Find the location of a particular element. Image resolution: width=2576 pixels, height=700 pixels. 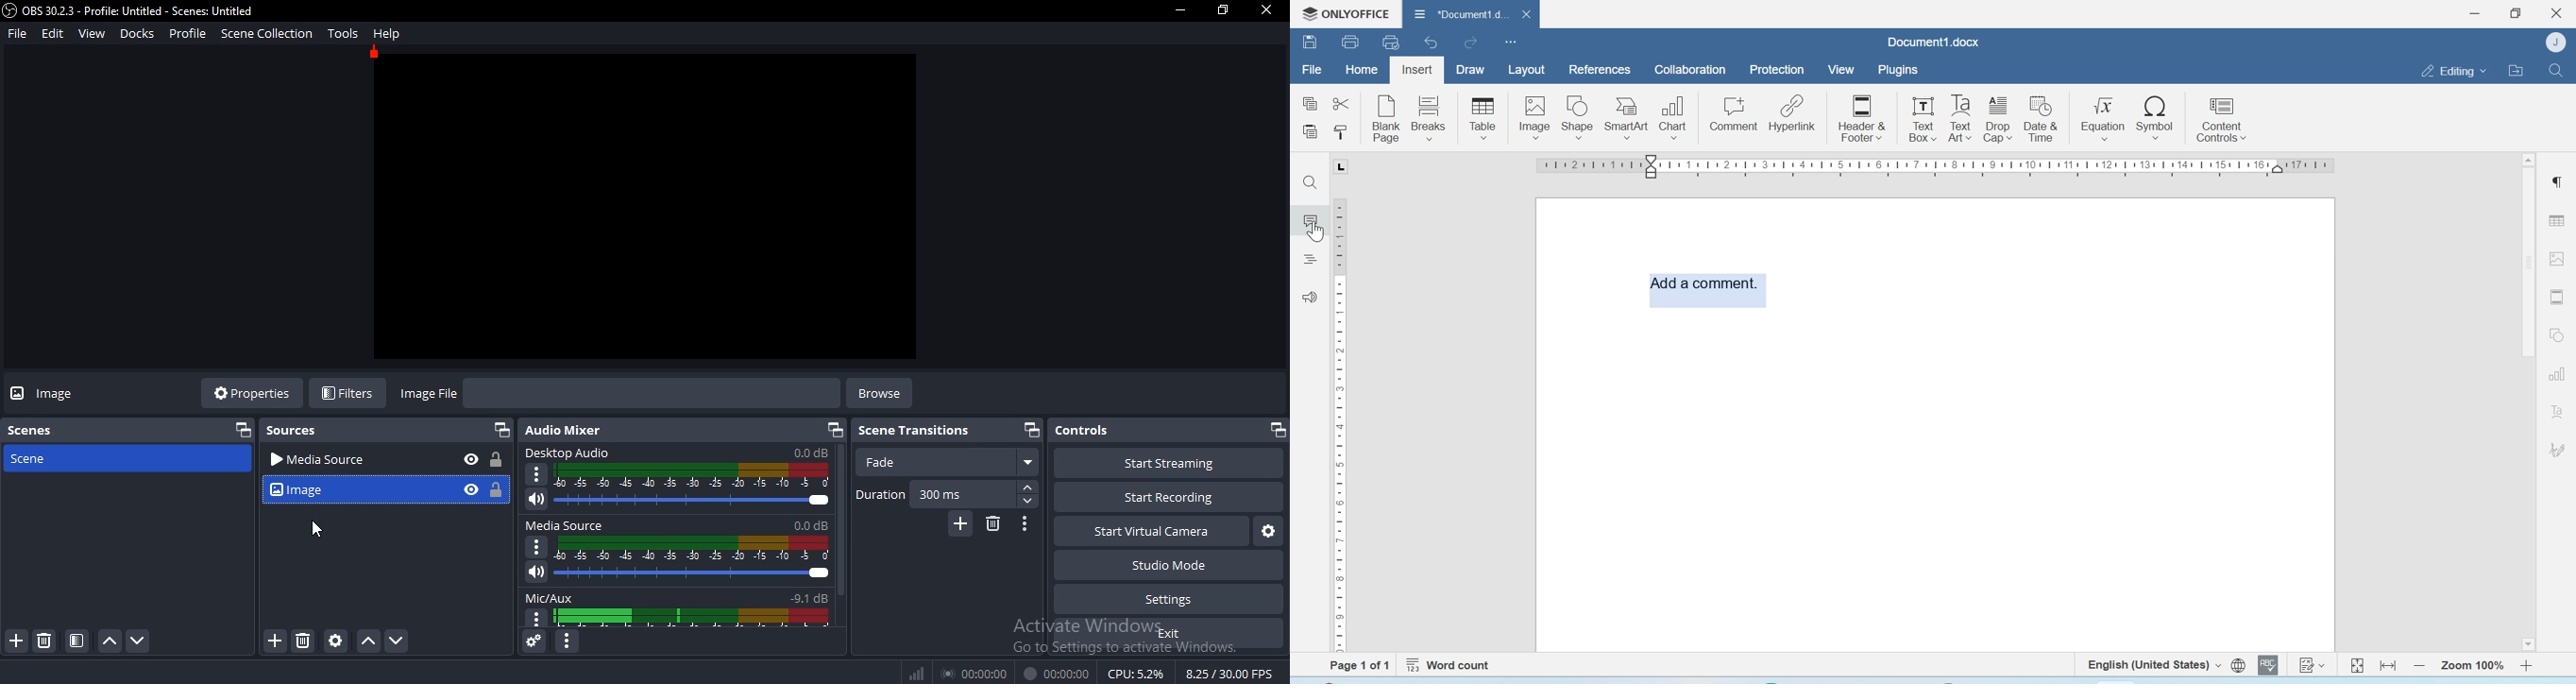

restore is located at coordinates (499, 429).